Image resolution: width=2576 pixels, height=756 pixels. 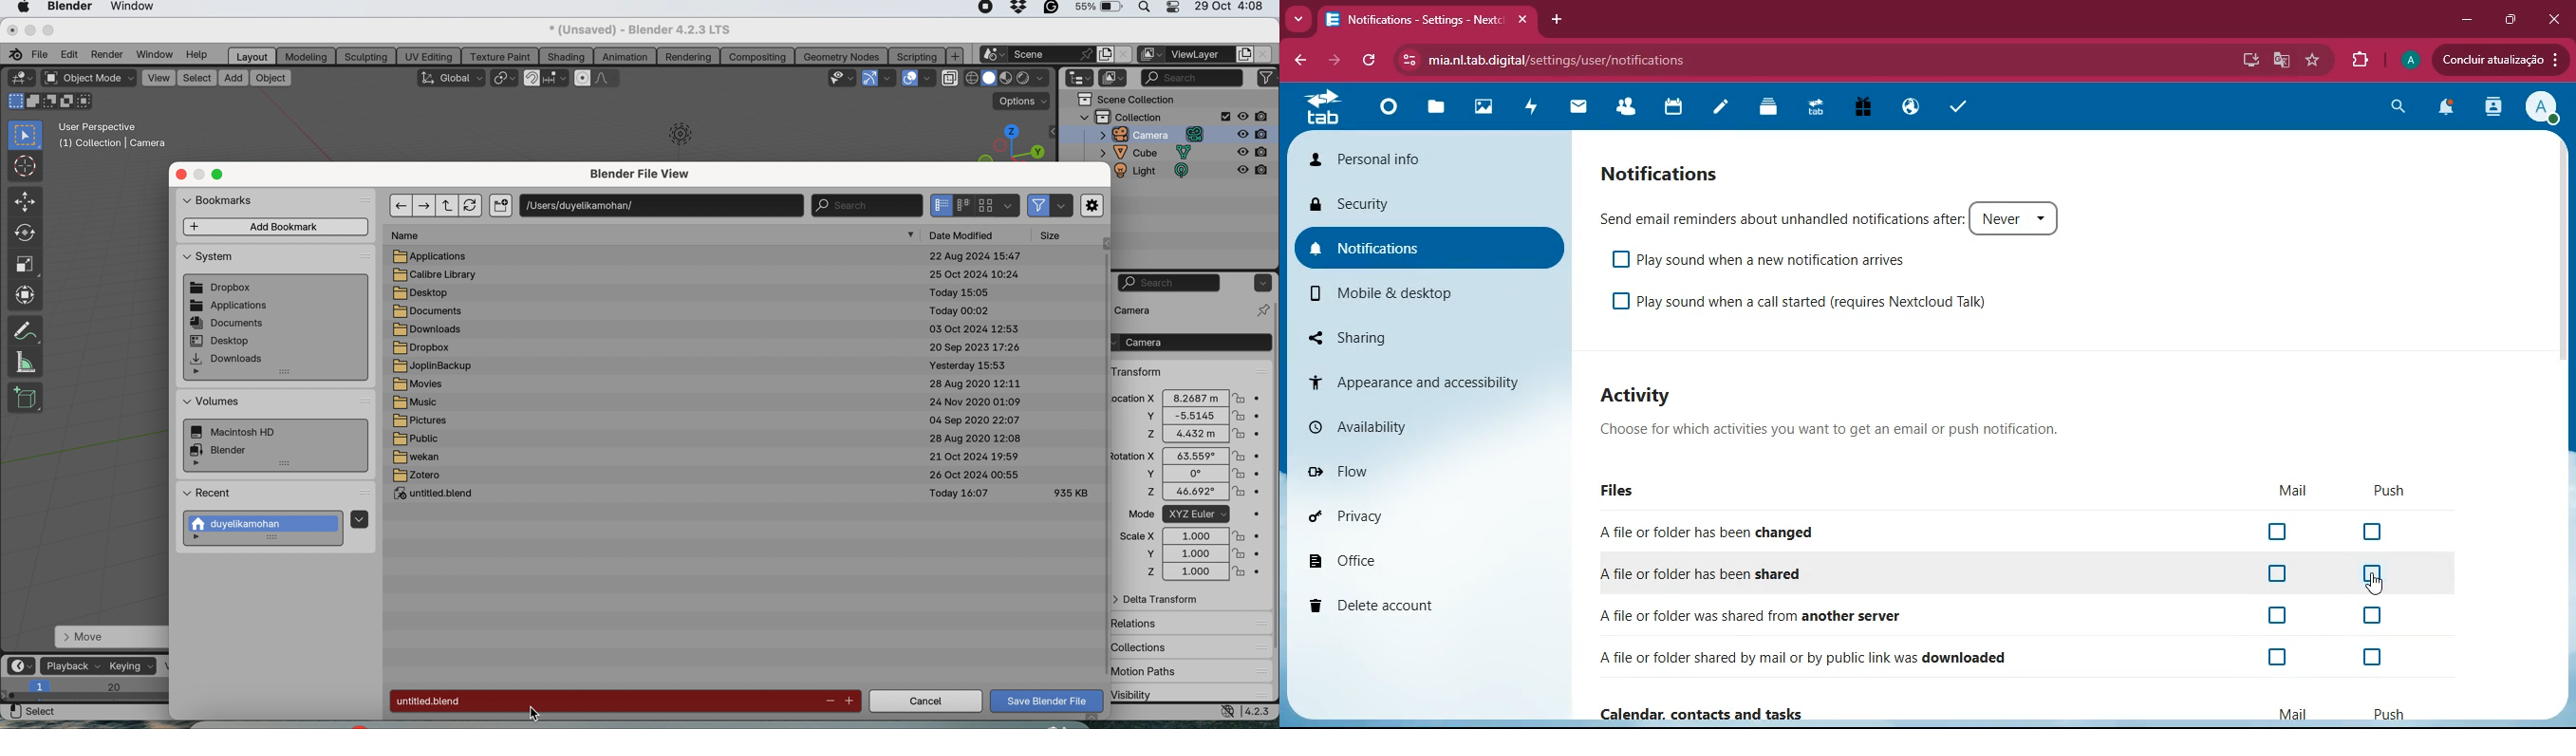 I want to click on update, so click(x=2495, y=60).